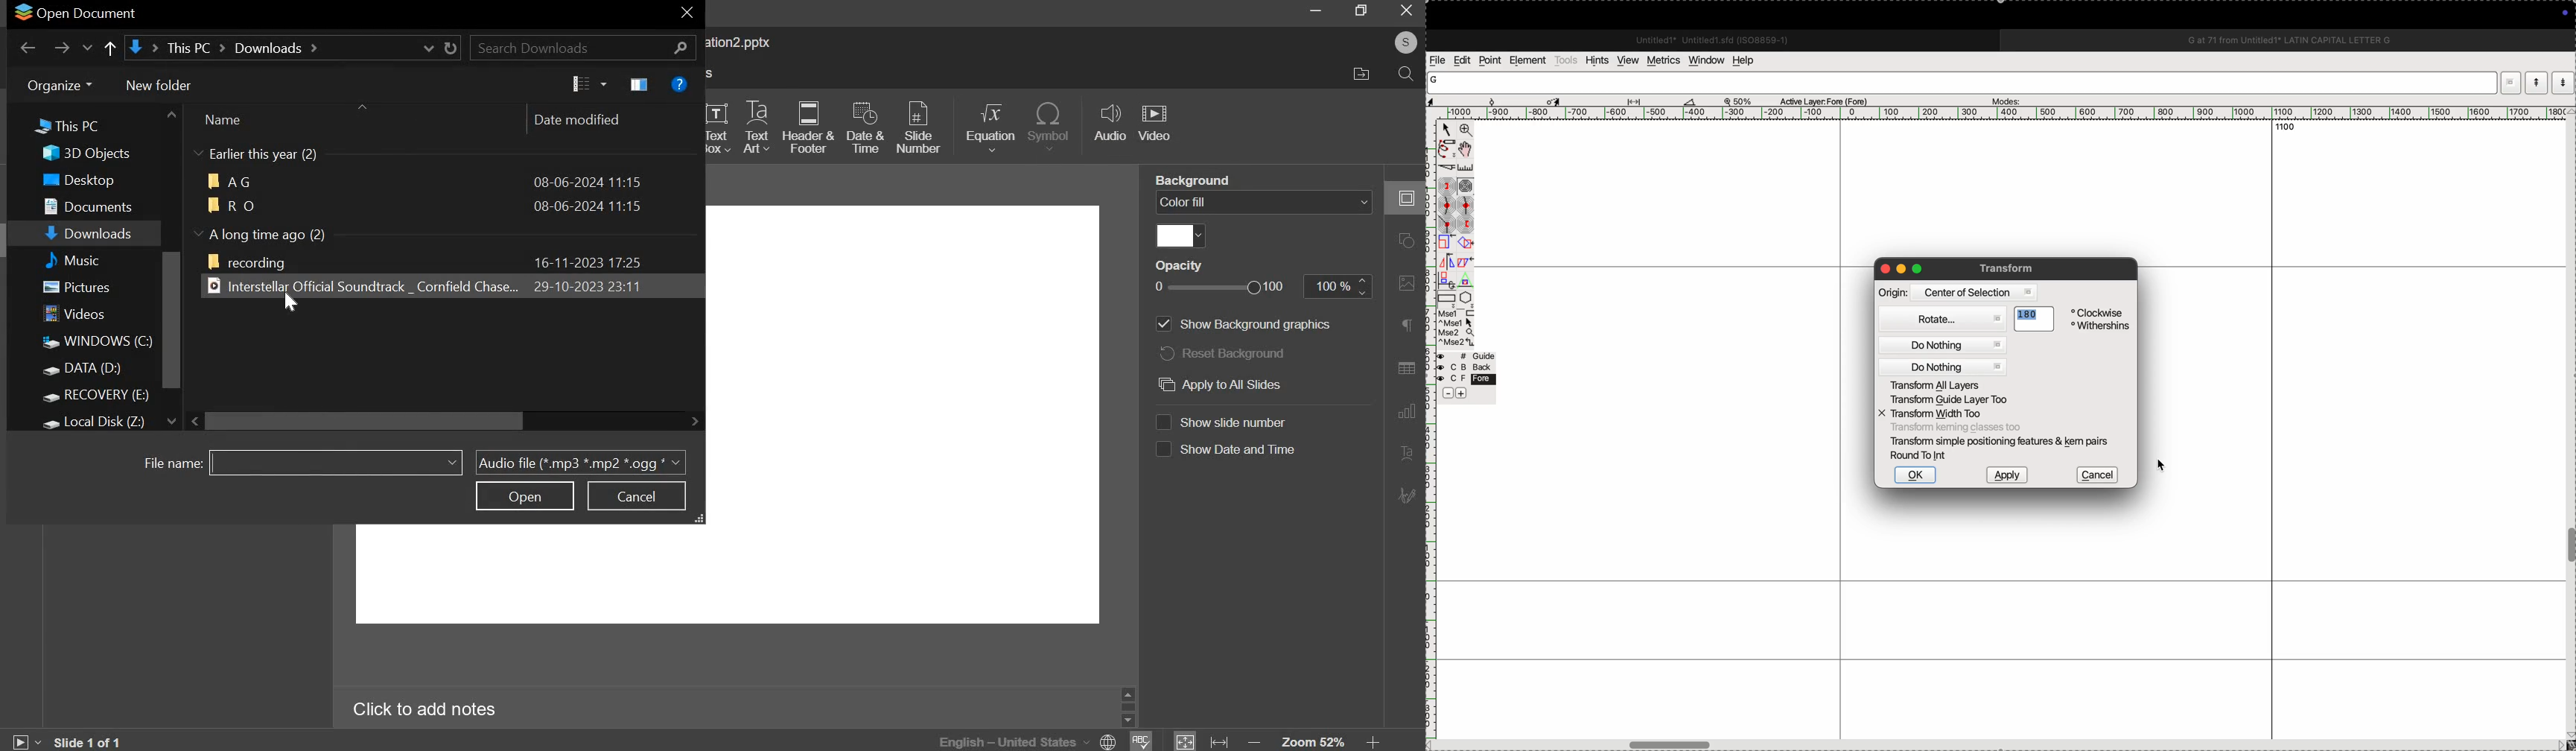 The image size is (2576, 756). I want to click on creation date, so click(588, 180).